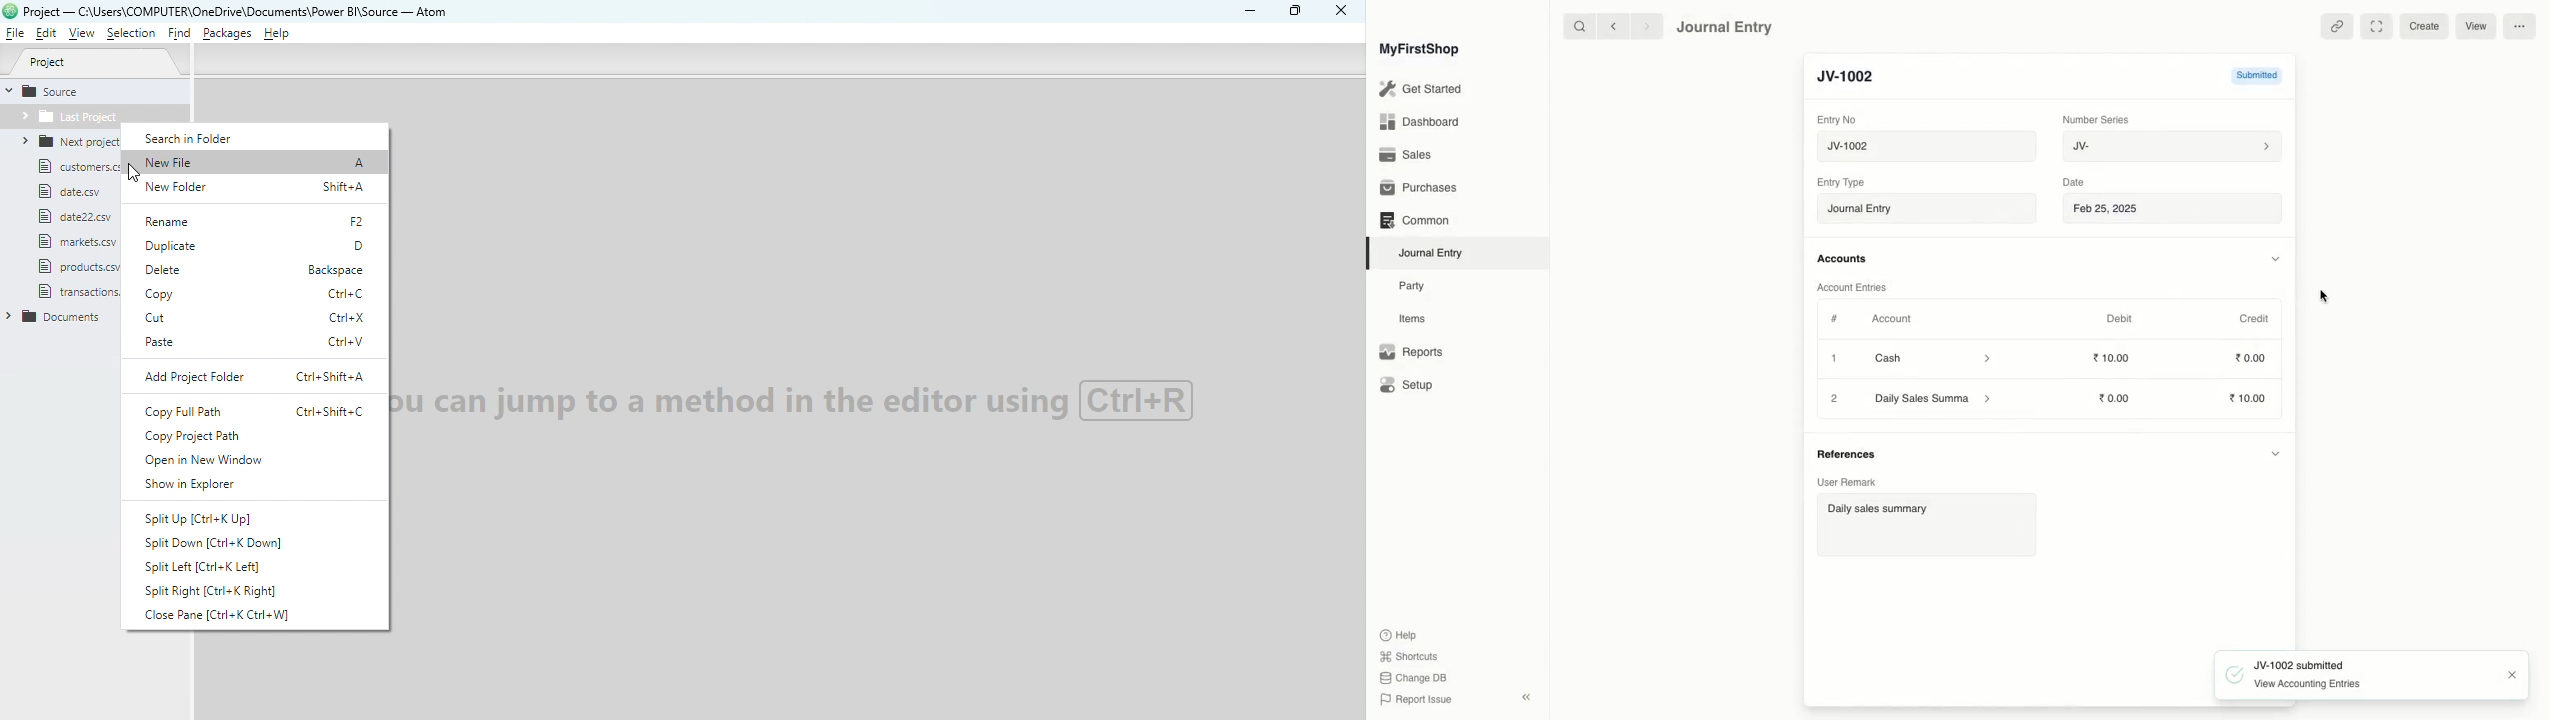  I want to click on search, so click(1576, 26).